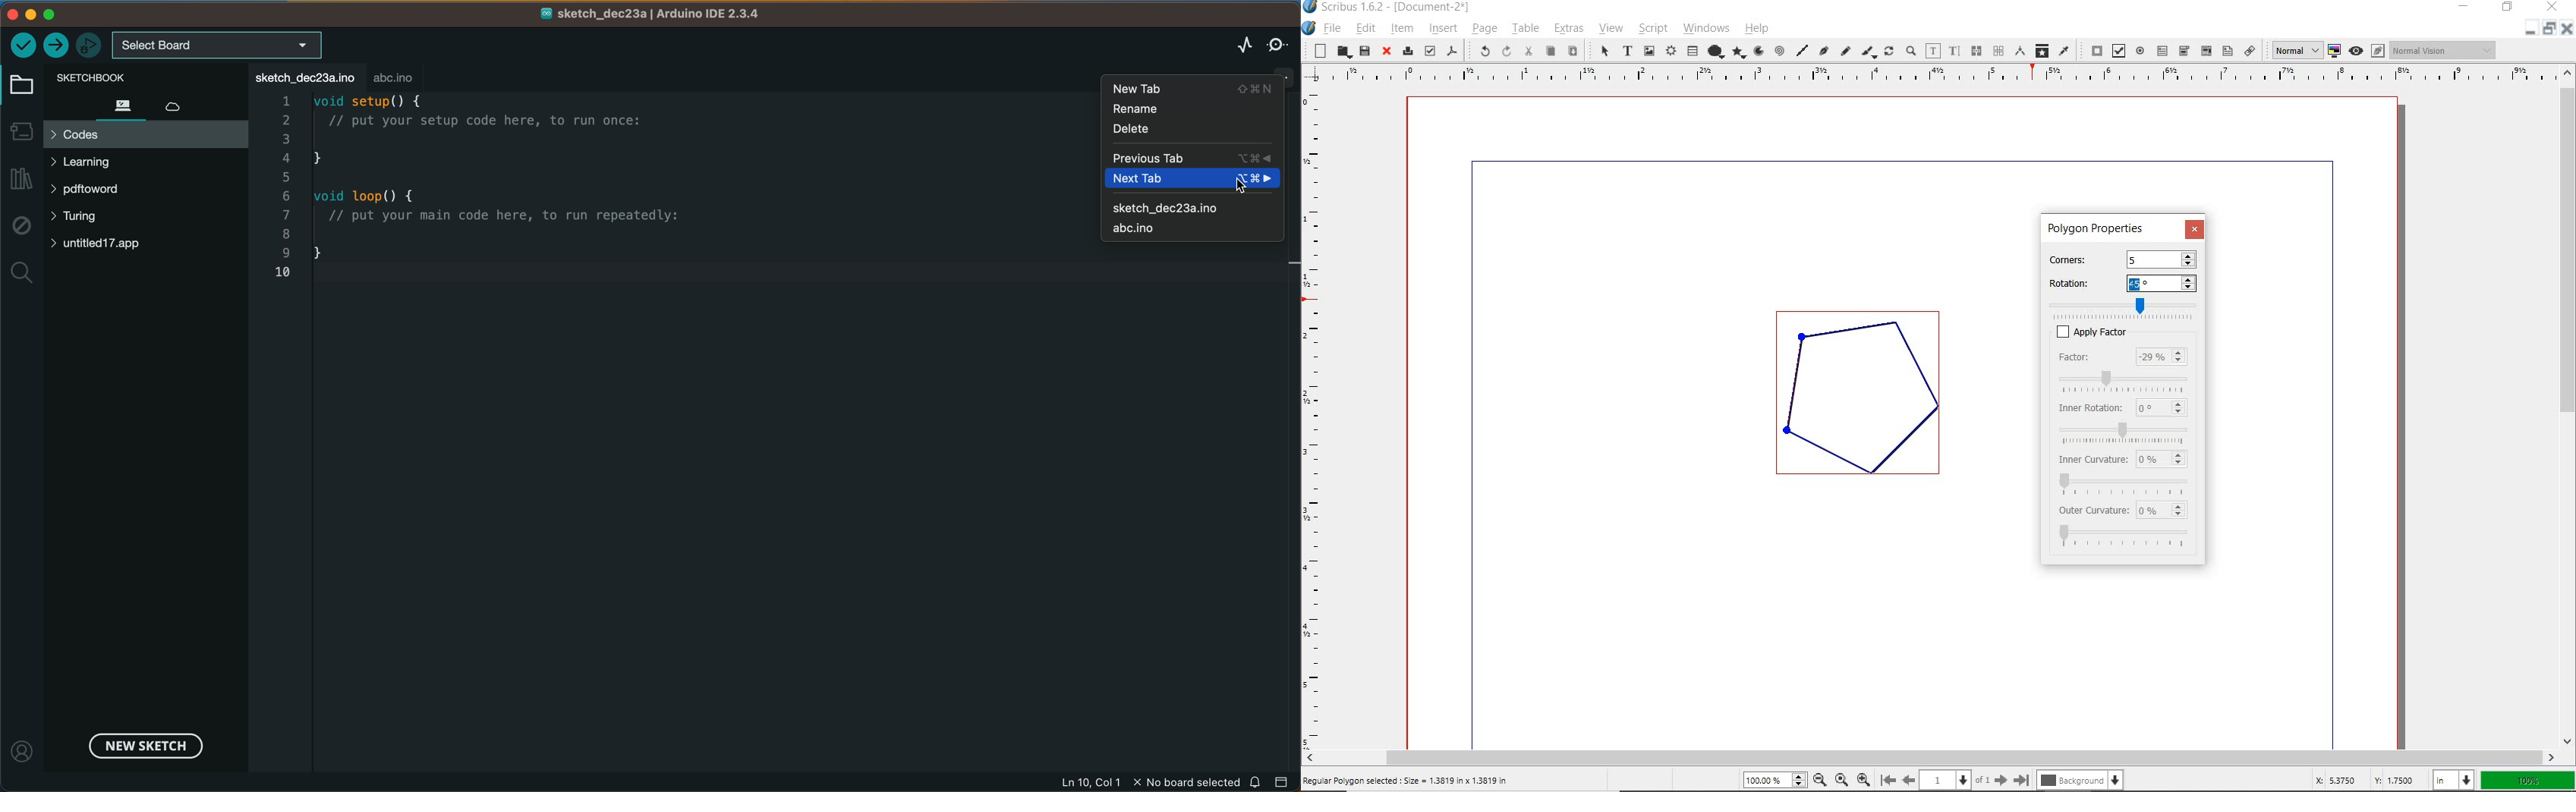  Describe the element at coordinates (1652, 29) in the screenshot. I see `script` at that location.